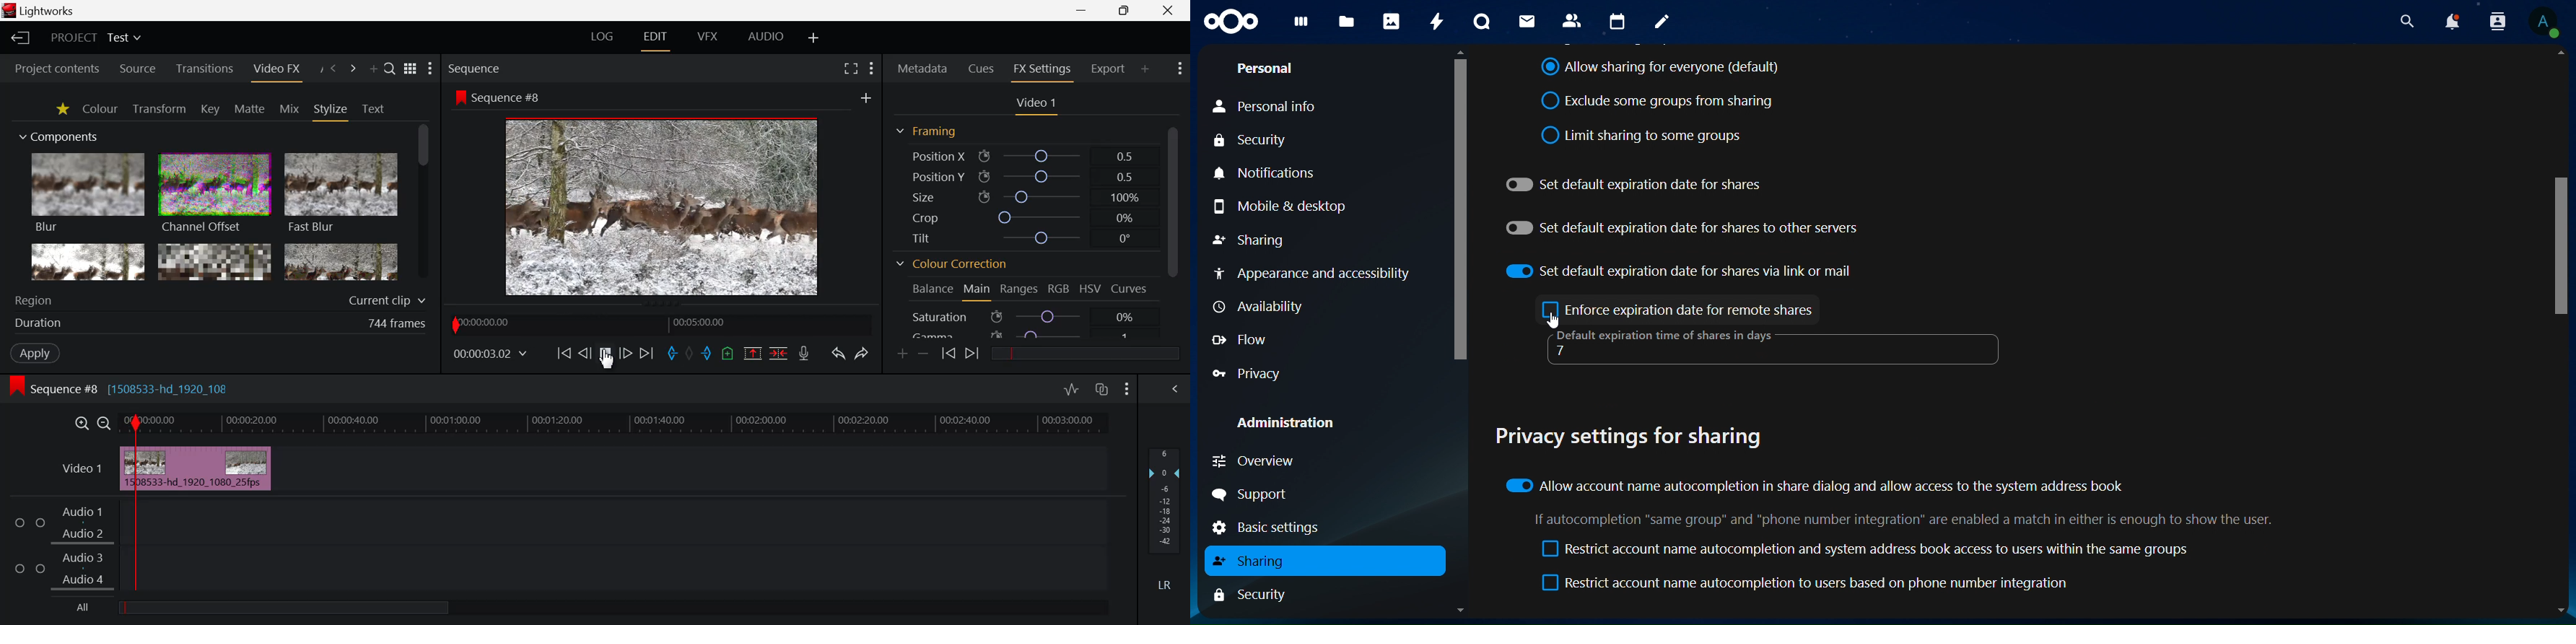  What do you see at coordinates (1866, 551) in the screenshot?
I see `restrict account name autocompletion and system address book access to users within the same group` at bounding box center [1866, 551].